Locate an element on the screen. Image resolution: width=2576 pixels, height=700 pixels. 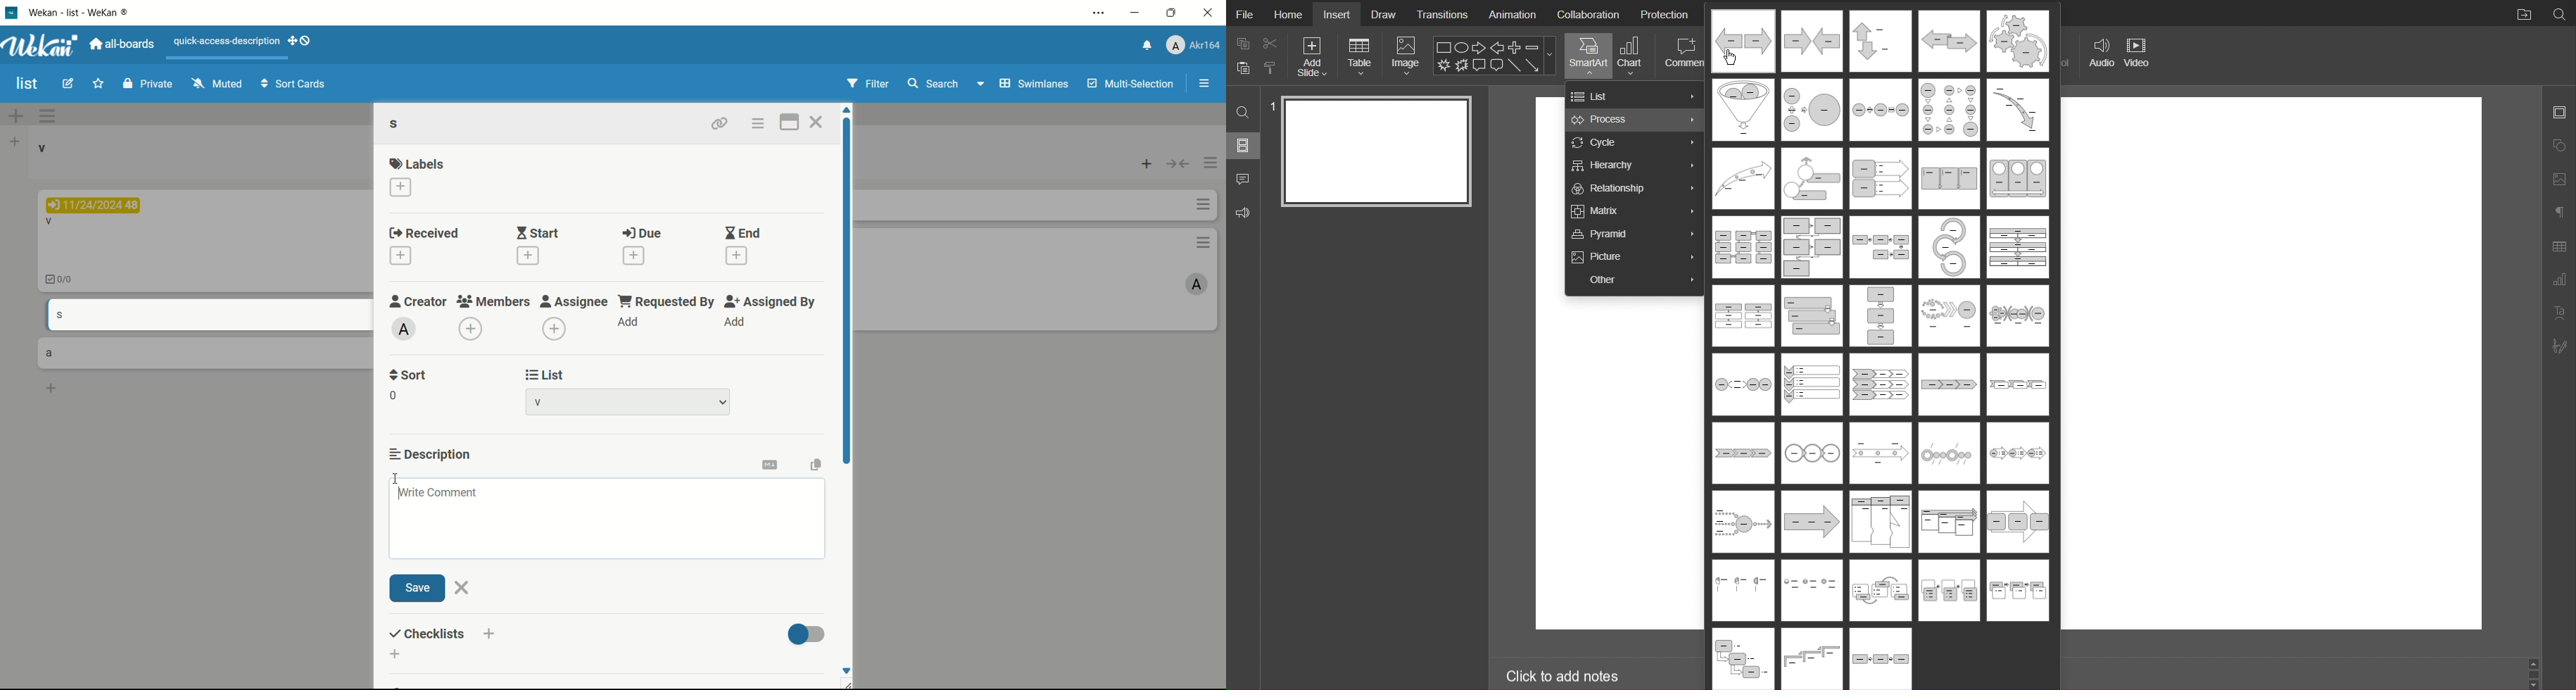
paste options is located at coordinates (1271, 70).